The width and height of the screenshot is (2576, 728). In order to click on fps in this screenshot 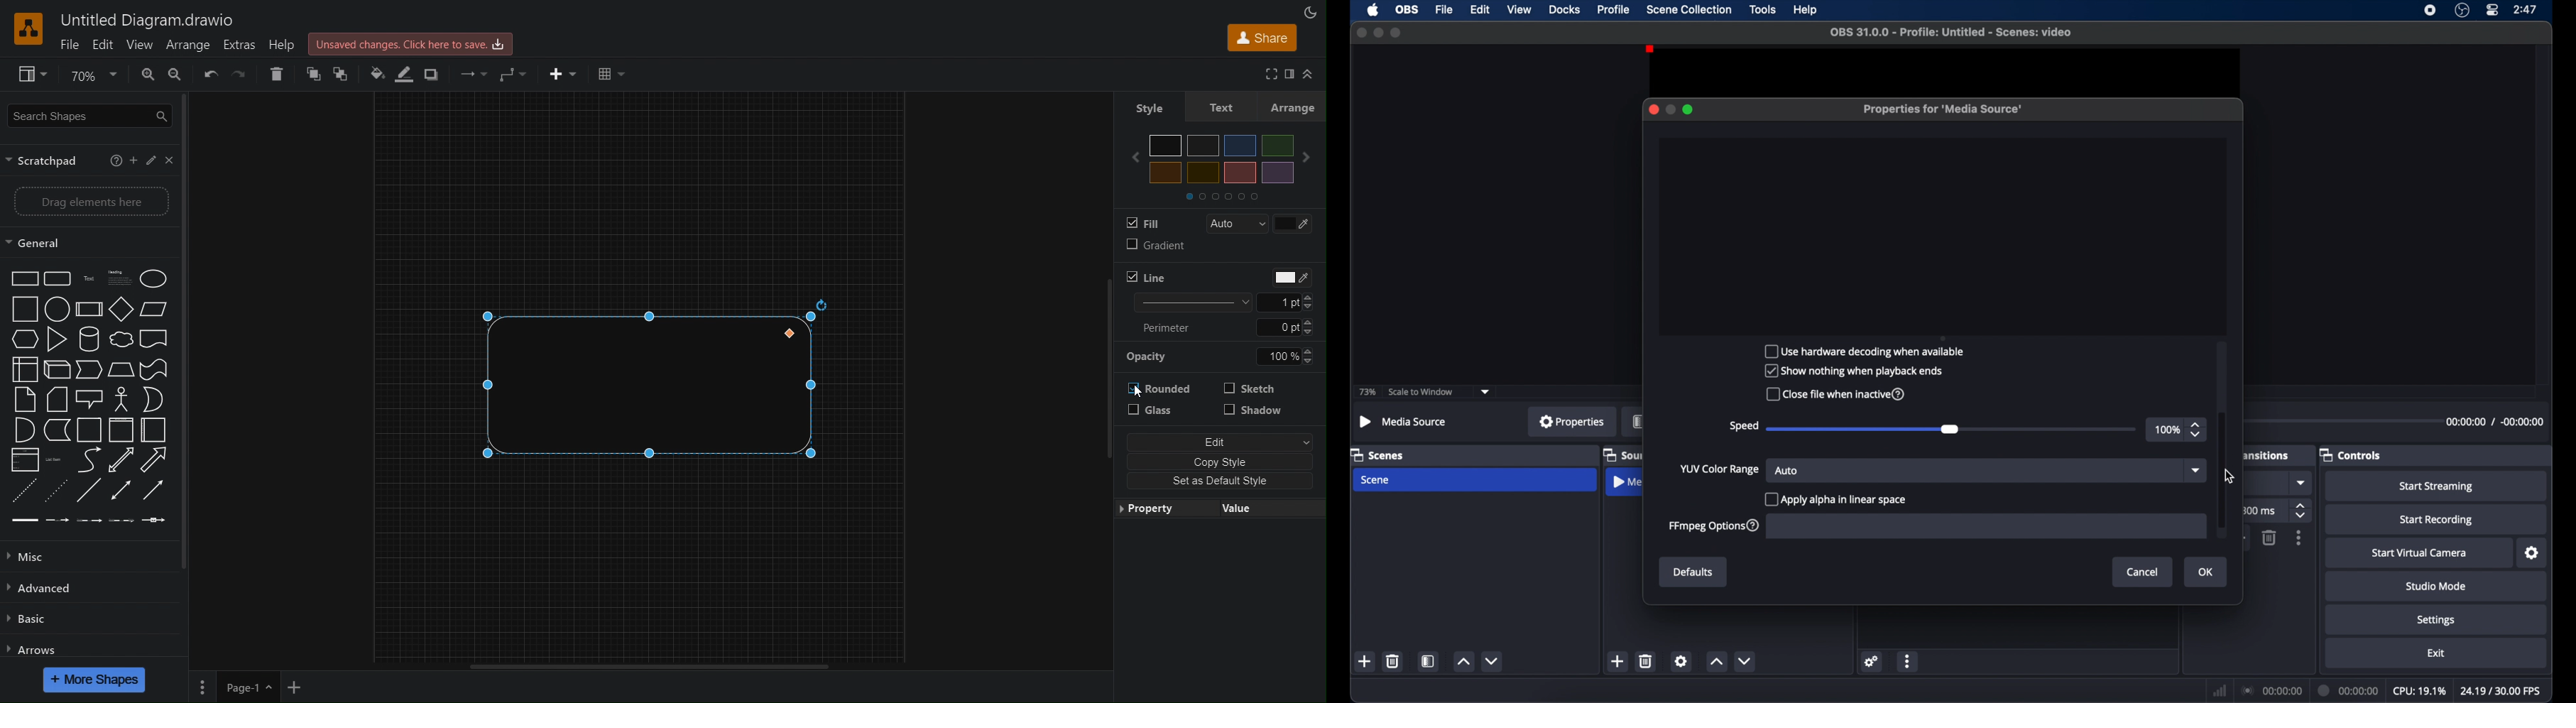, I will do `click(2500, 690)`.